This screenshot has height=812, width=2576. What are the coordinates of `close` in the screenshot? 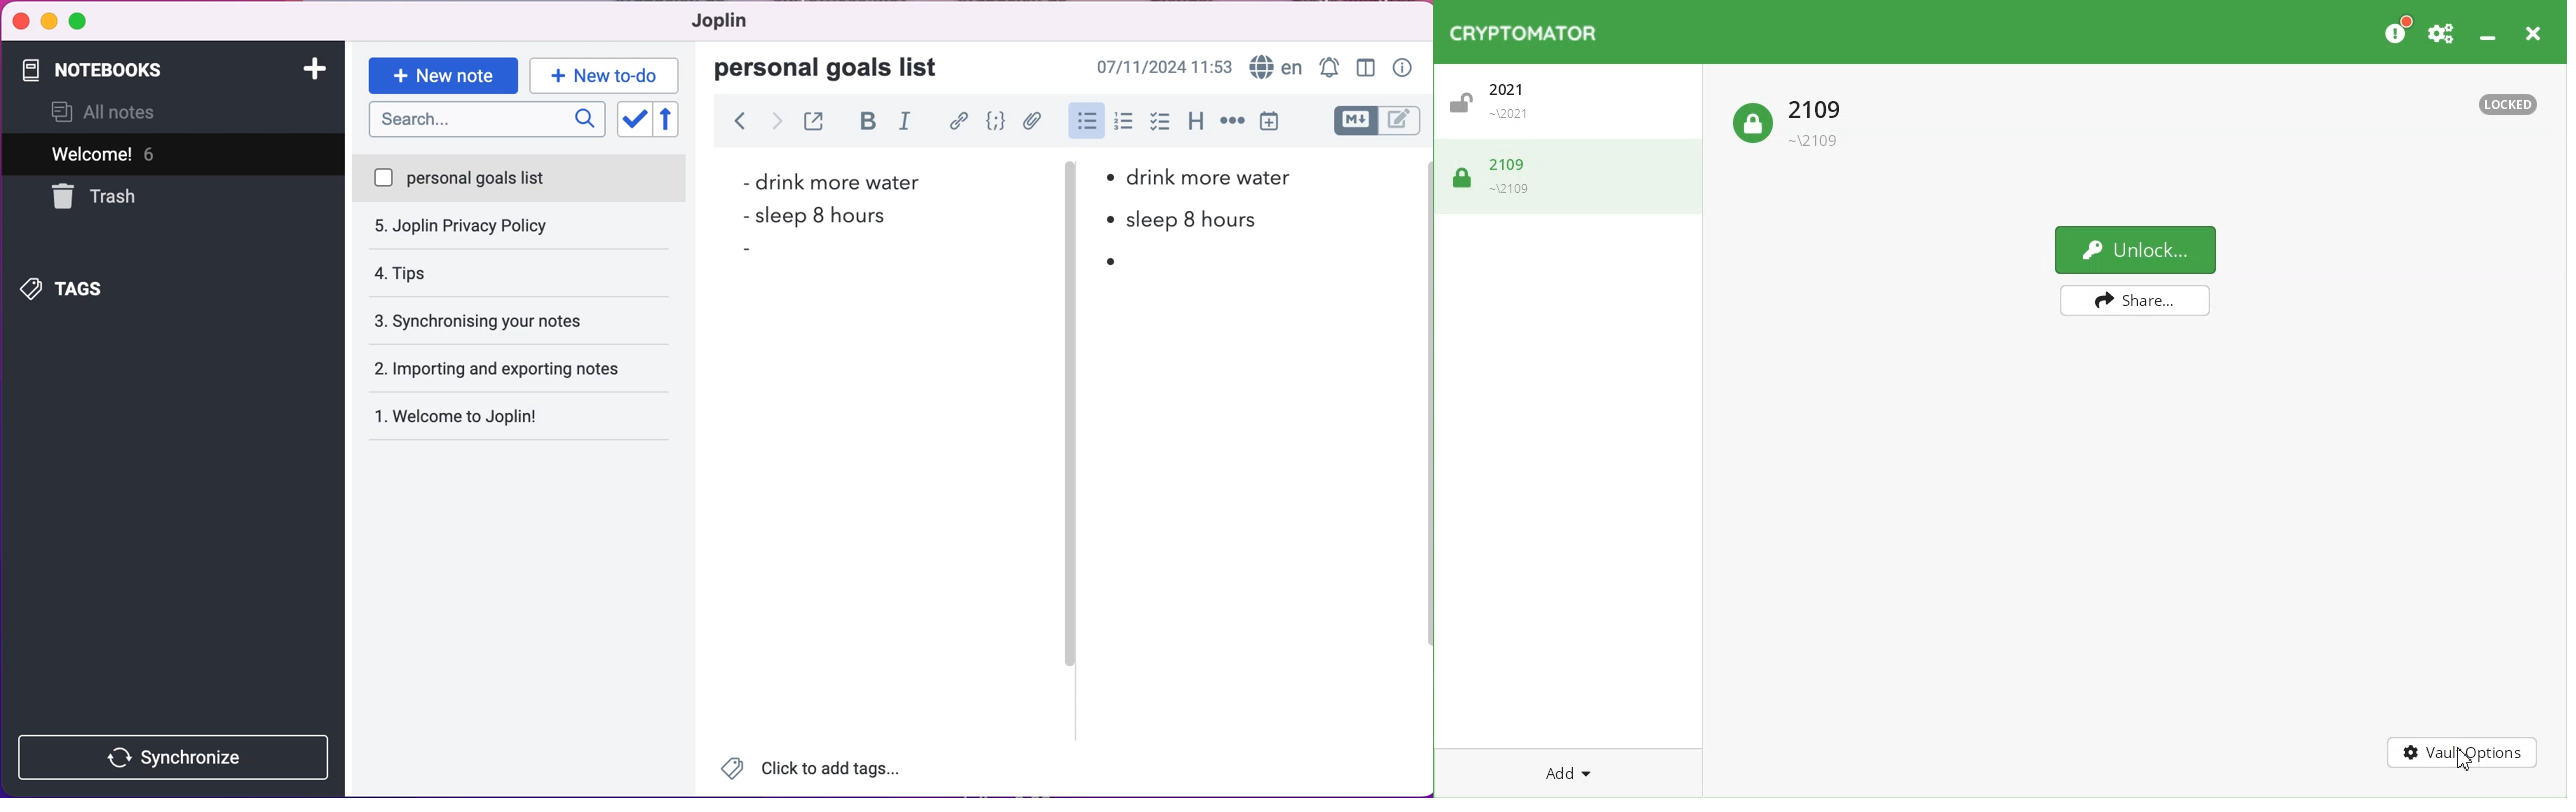 It's located at (20, 21).